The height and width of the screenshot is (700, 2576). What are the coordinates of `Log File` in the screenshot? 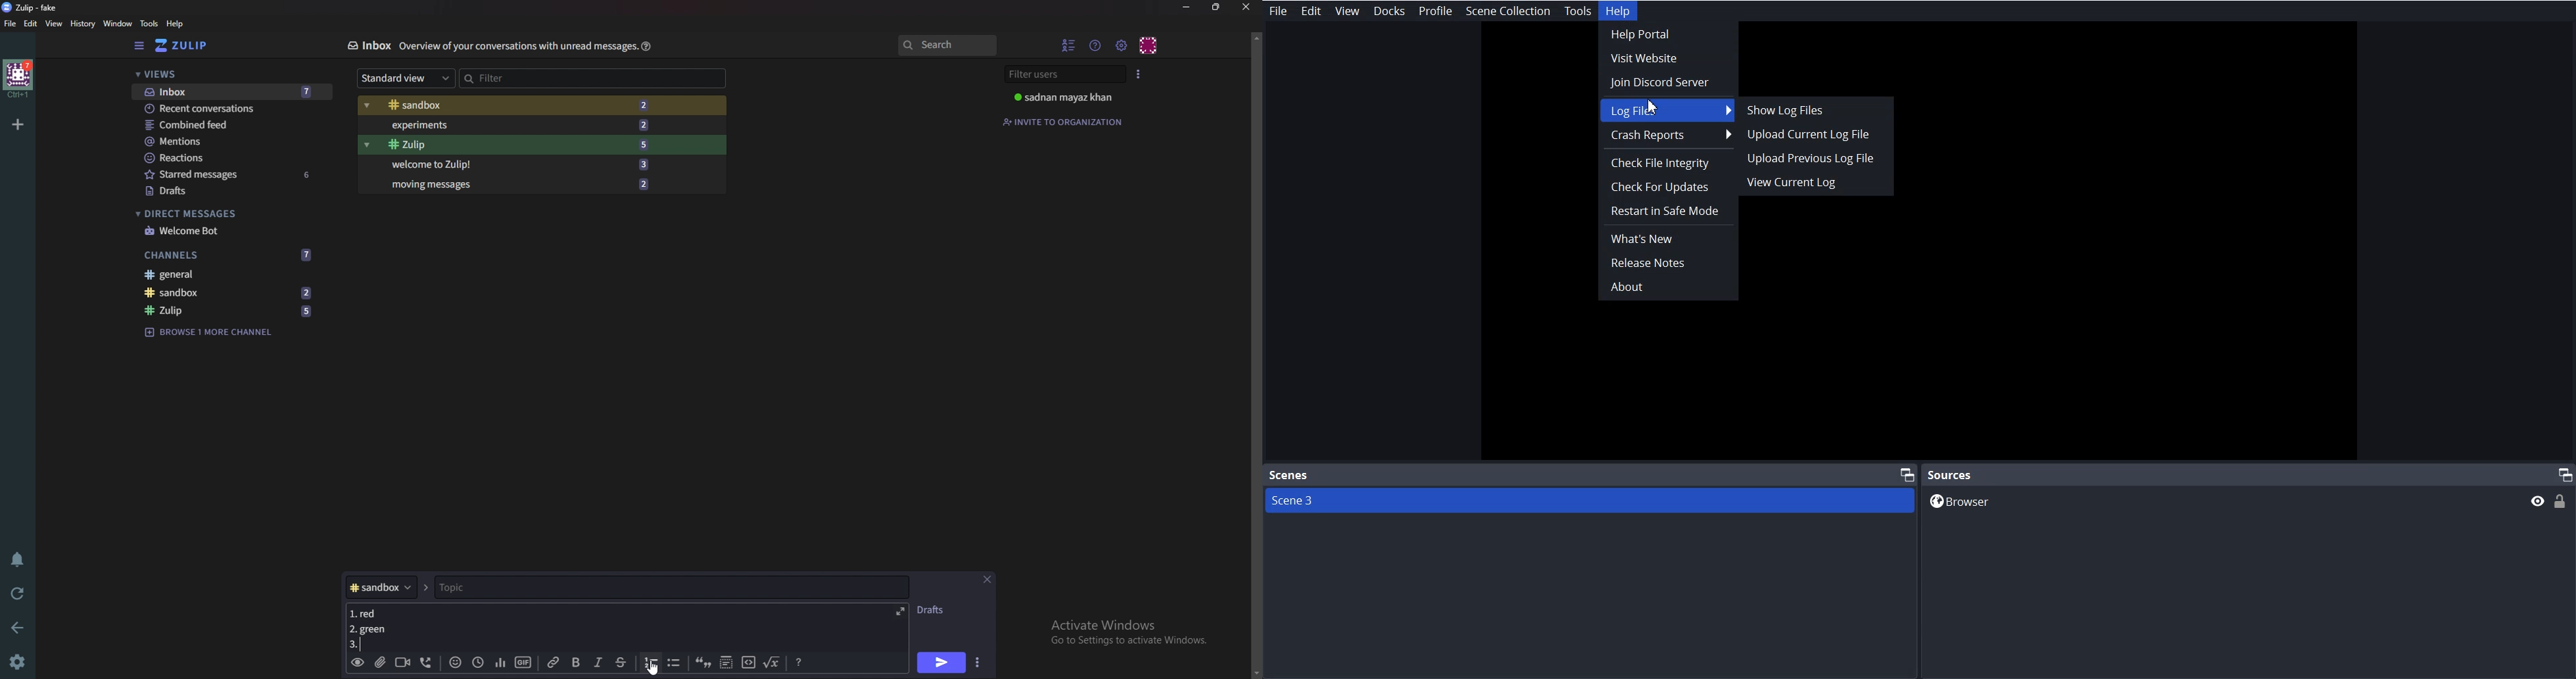 It's located at (1667, 109).